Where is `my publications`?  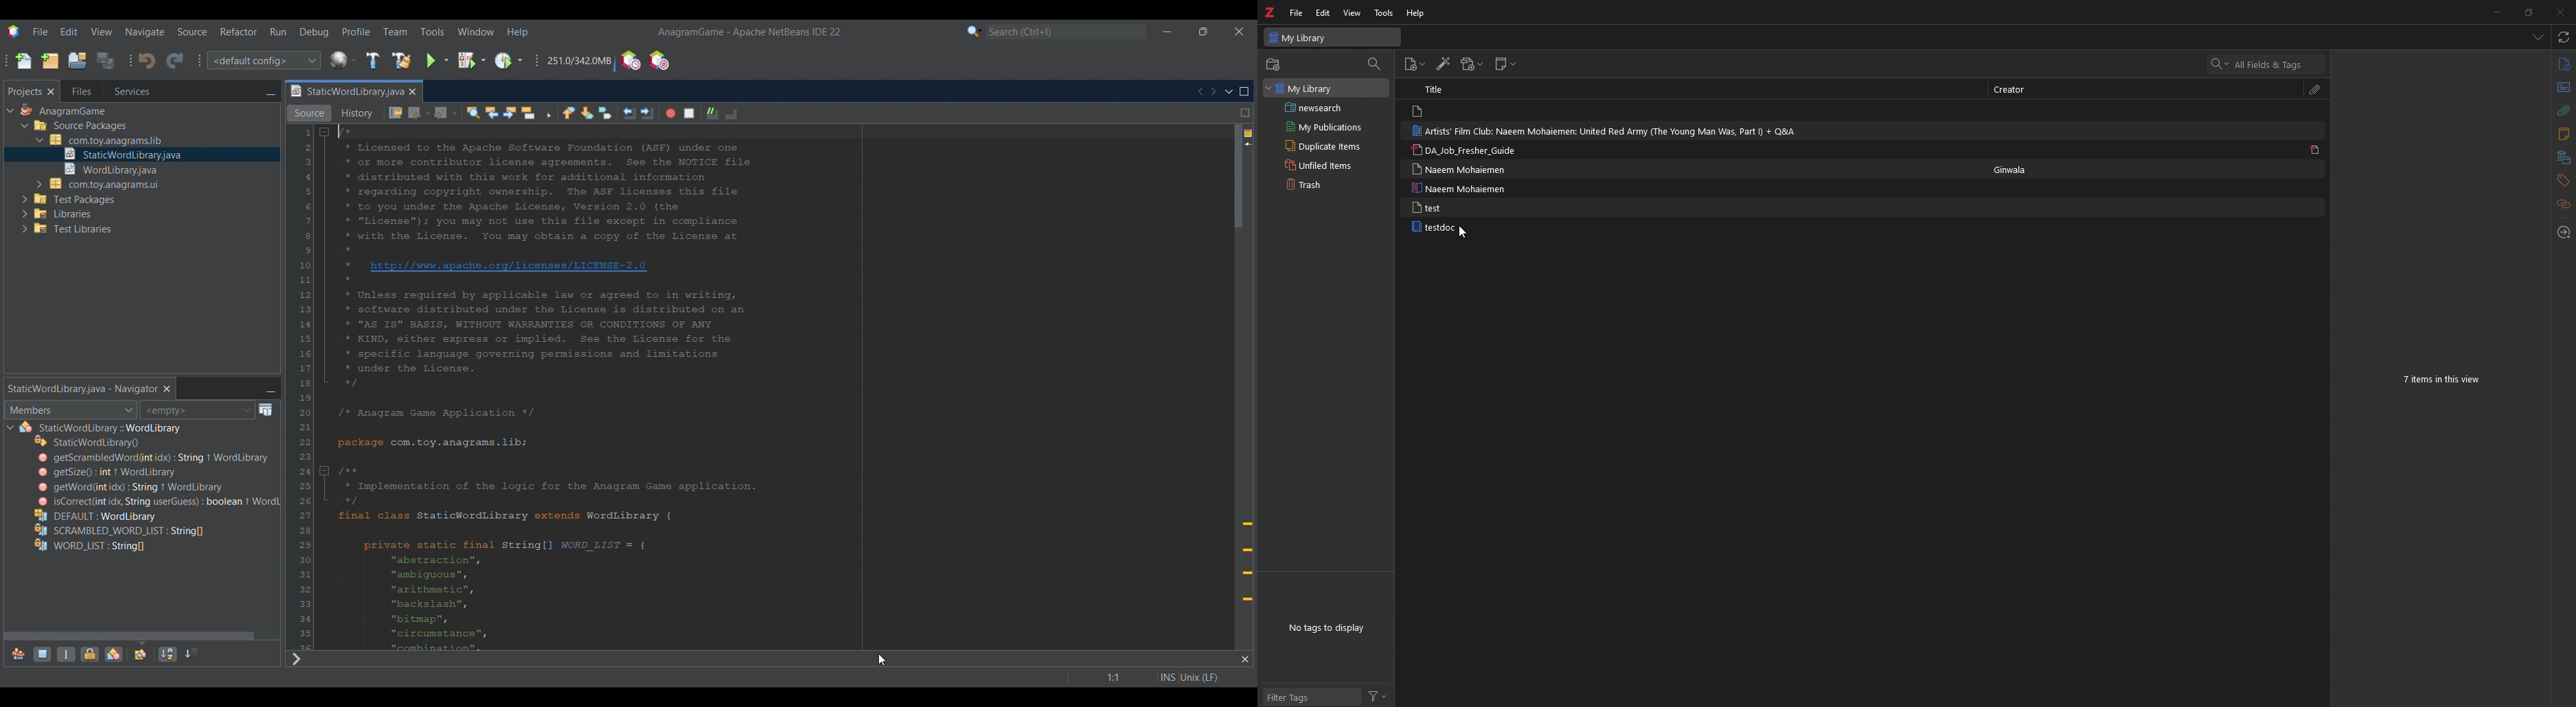 my publications is located at coordinates (1325, 126).